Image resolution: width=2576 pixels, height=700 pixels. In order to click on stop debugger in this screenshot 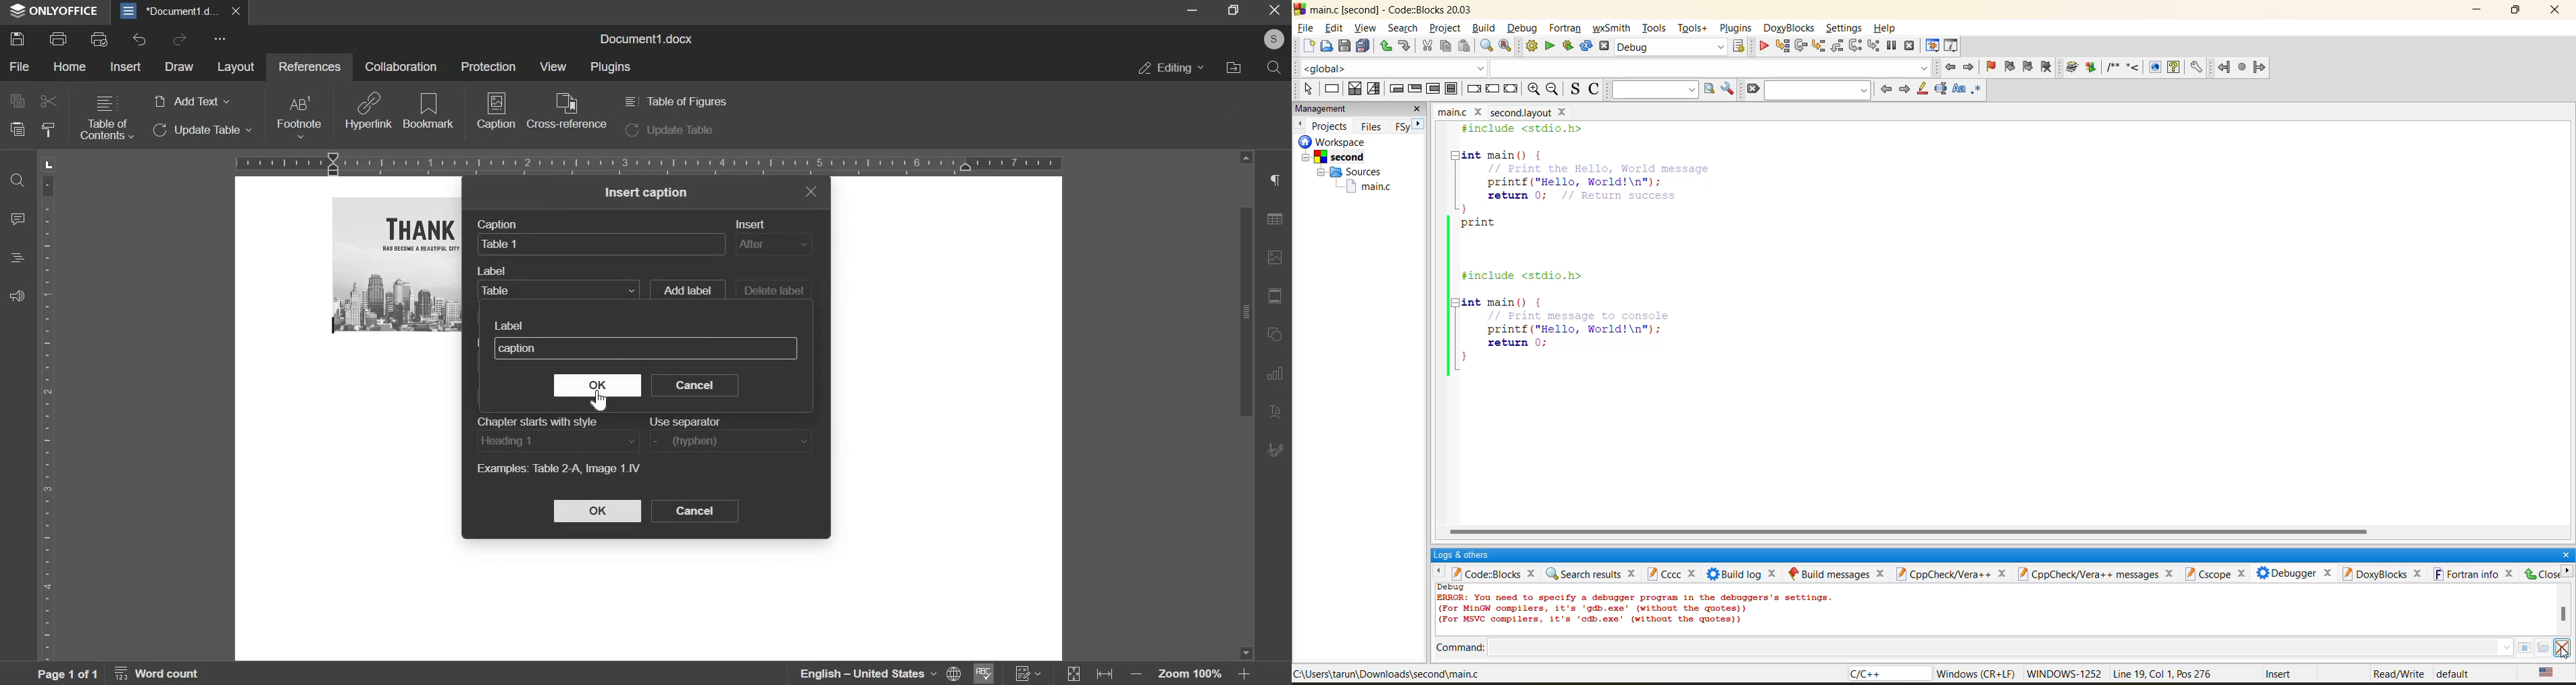, I will do `click(1909, 45)`.